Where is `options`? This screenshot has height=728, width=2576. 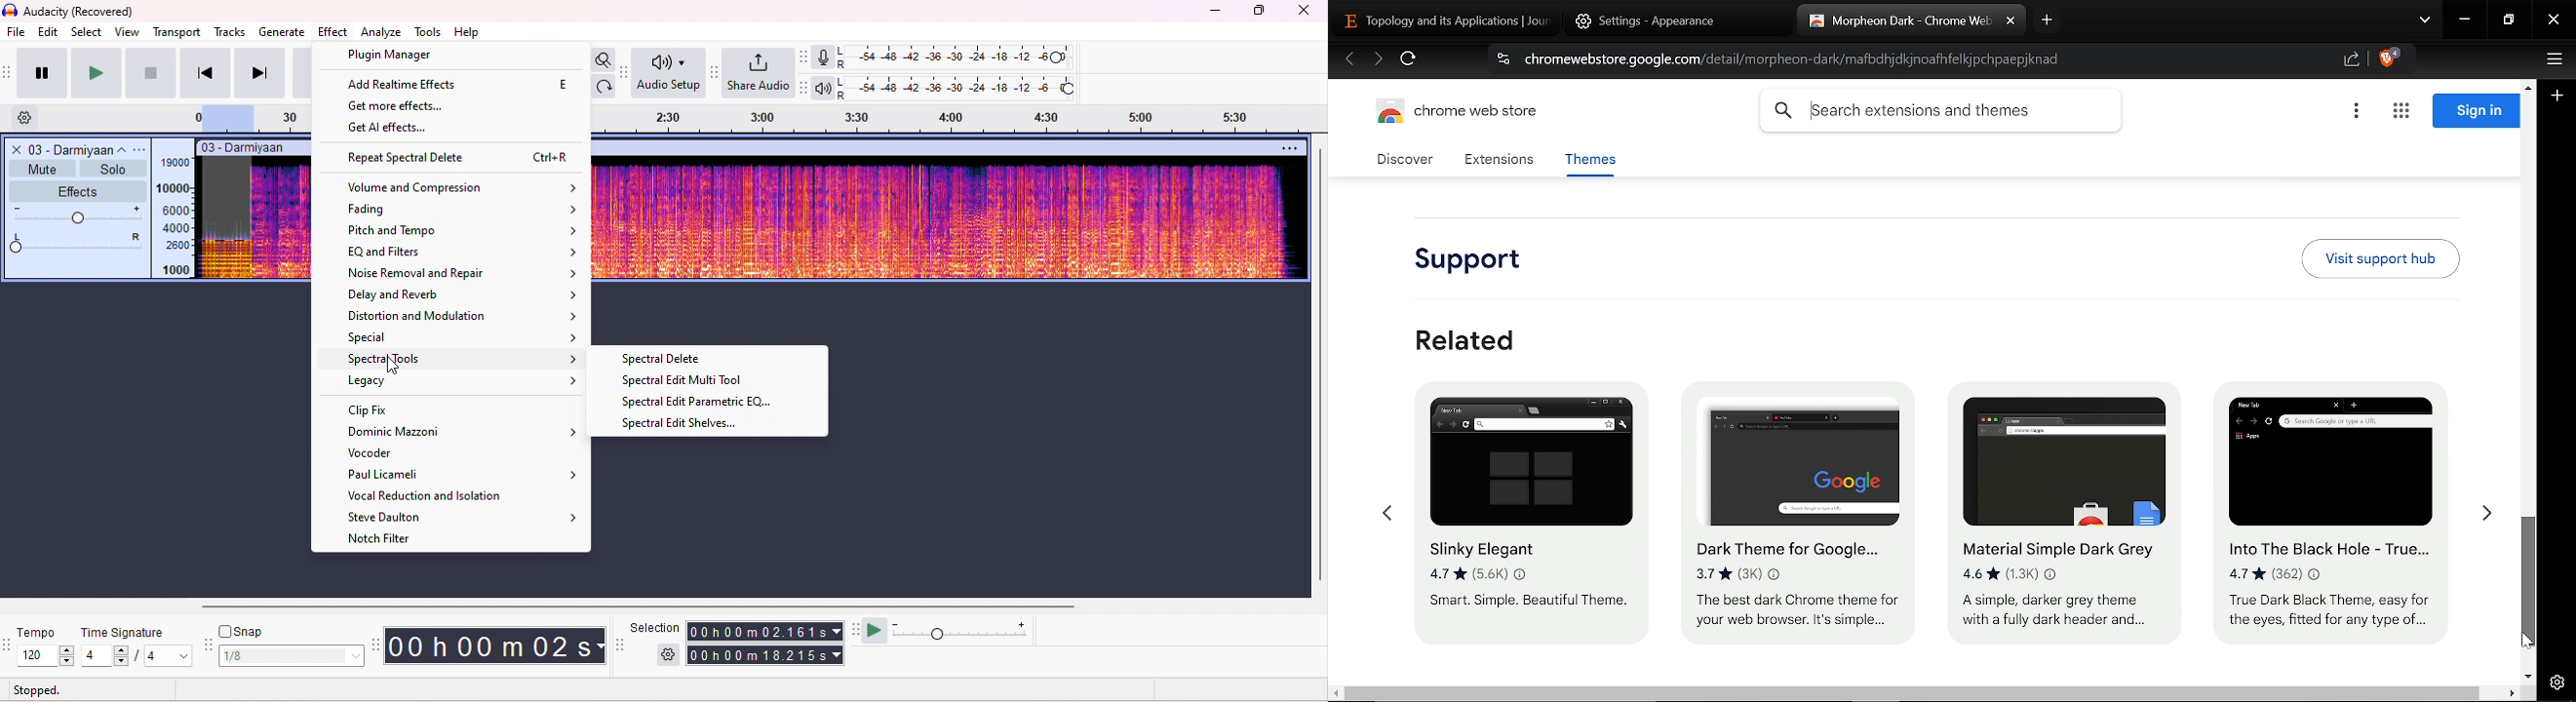
options is located at coordinates (1288, 148).